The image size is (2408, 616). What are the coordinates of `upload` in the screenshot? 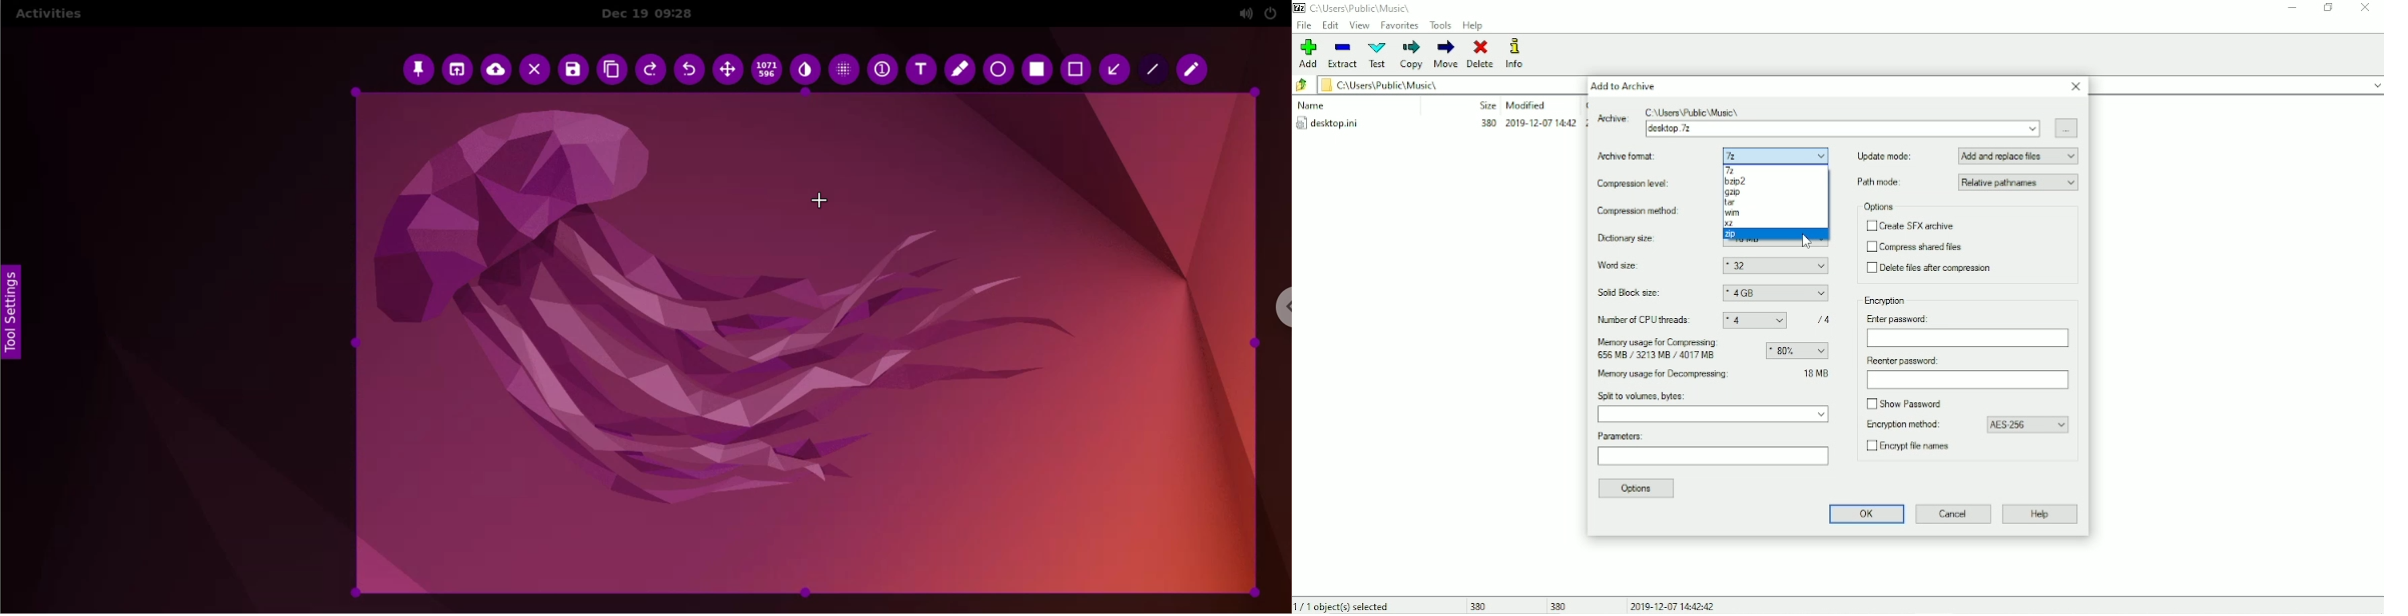 It's located at (498, 70).